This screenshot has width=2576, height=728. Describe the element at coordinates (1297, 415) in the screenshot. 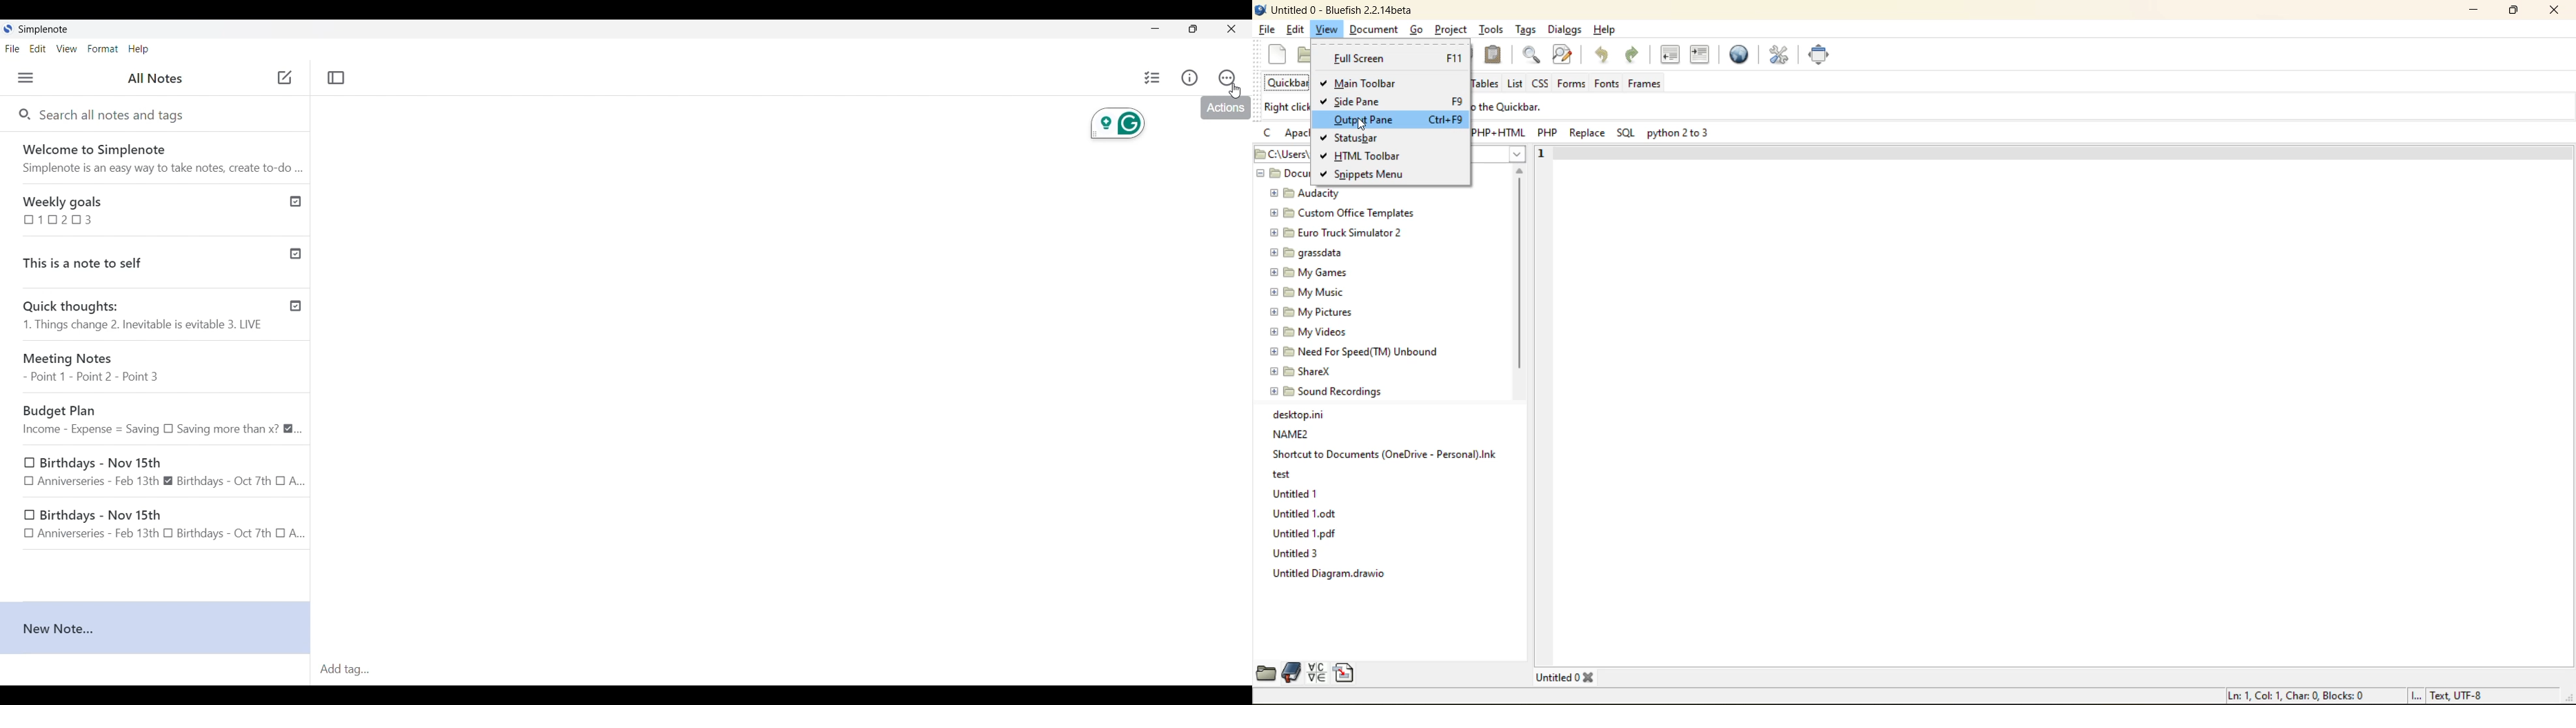

I see `desktop.ini` at that location.